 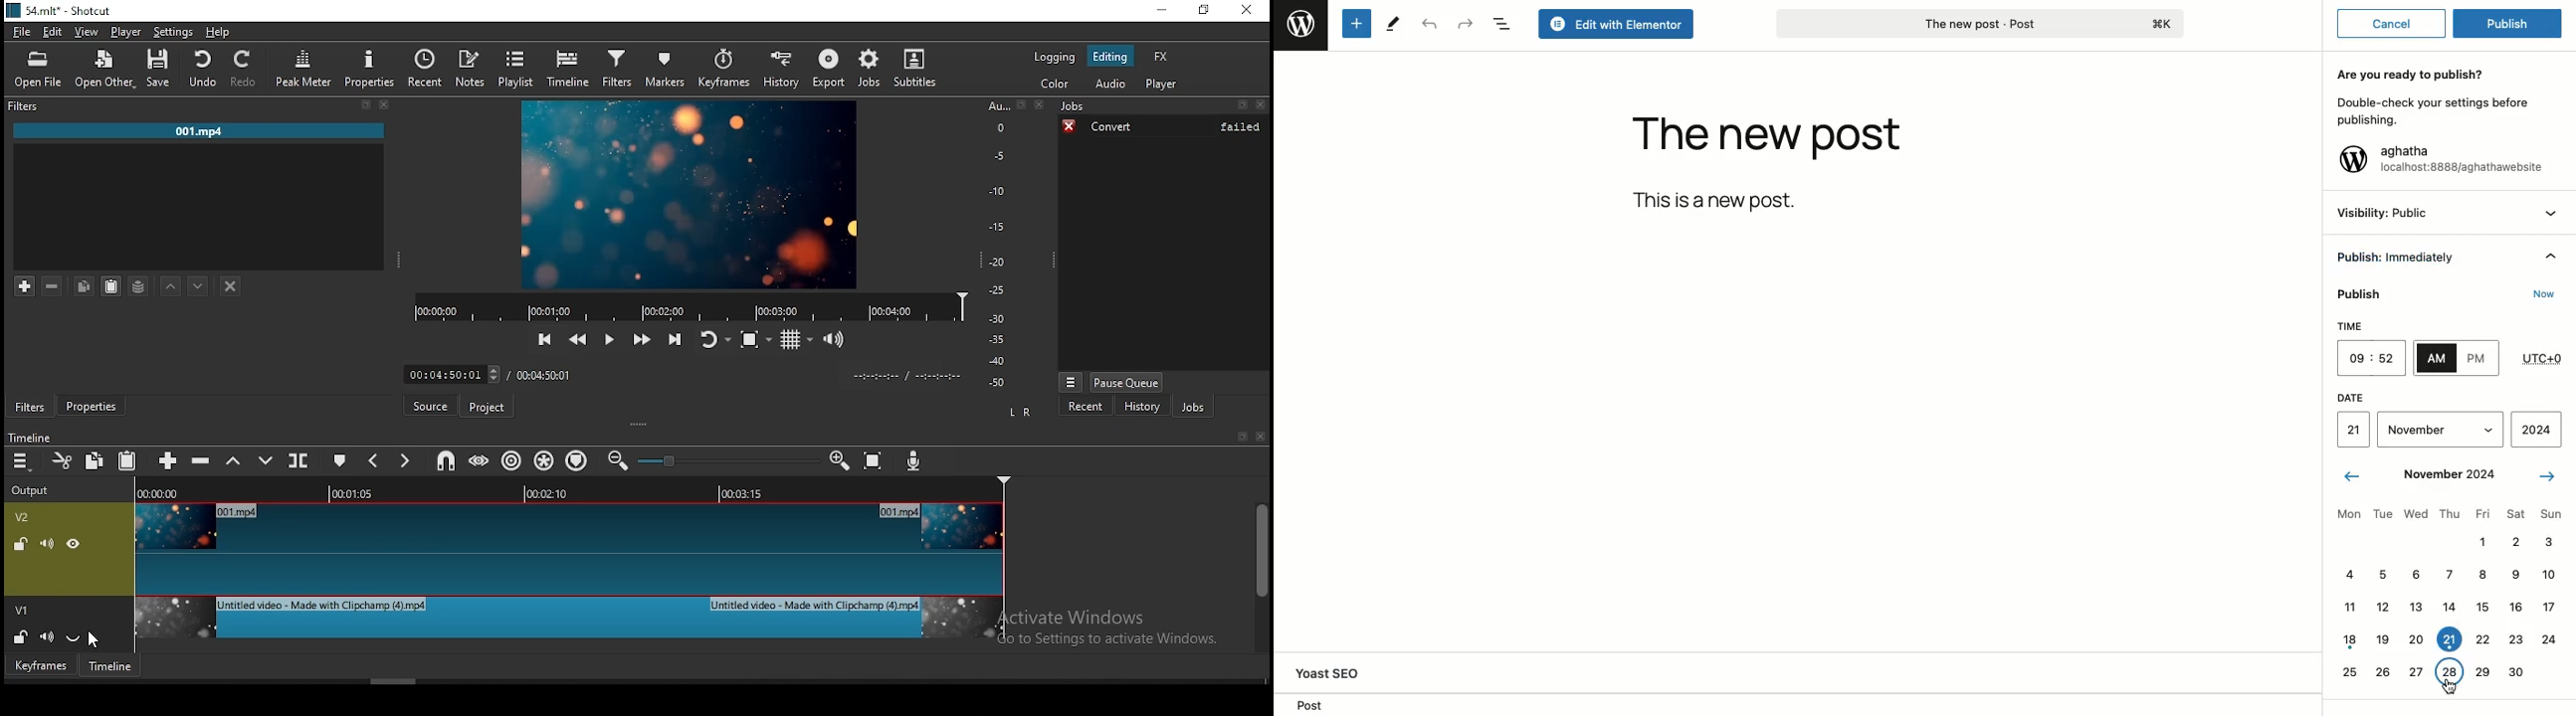 What do you see at coordinates (1263, 438) in the screenshot?
I see `close` at bounding box center [1263, 438].